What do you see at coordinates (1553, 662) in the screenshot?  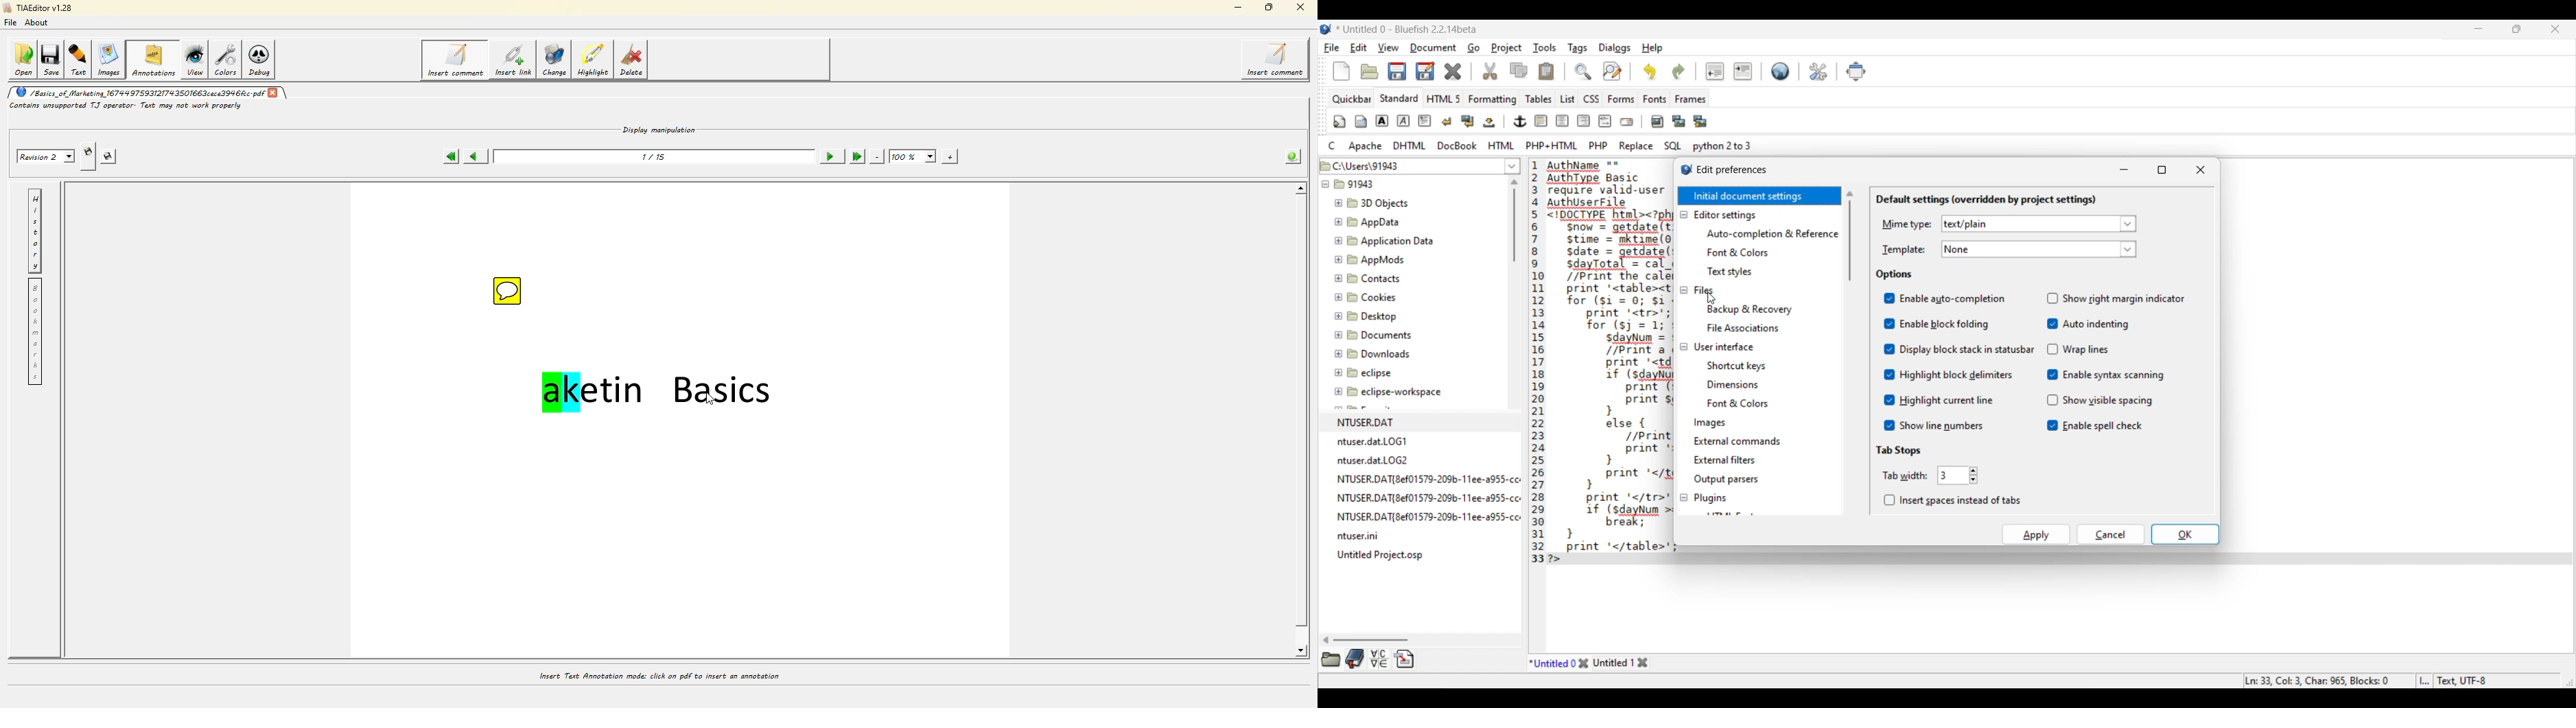 I see `Current tab highlighted` at bounding box center [1553, 662].